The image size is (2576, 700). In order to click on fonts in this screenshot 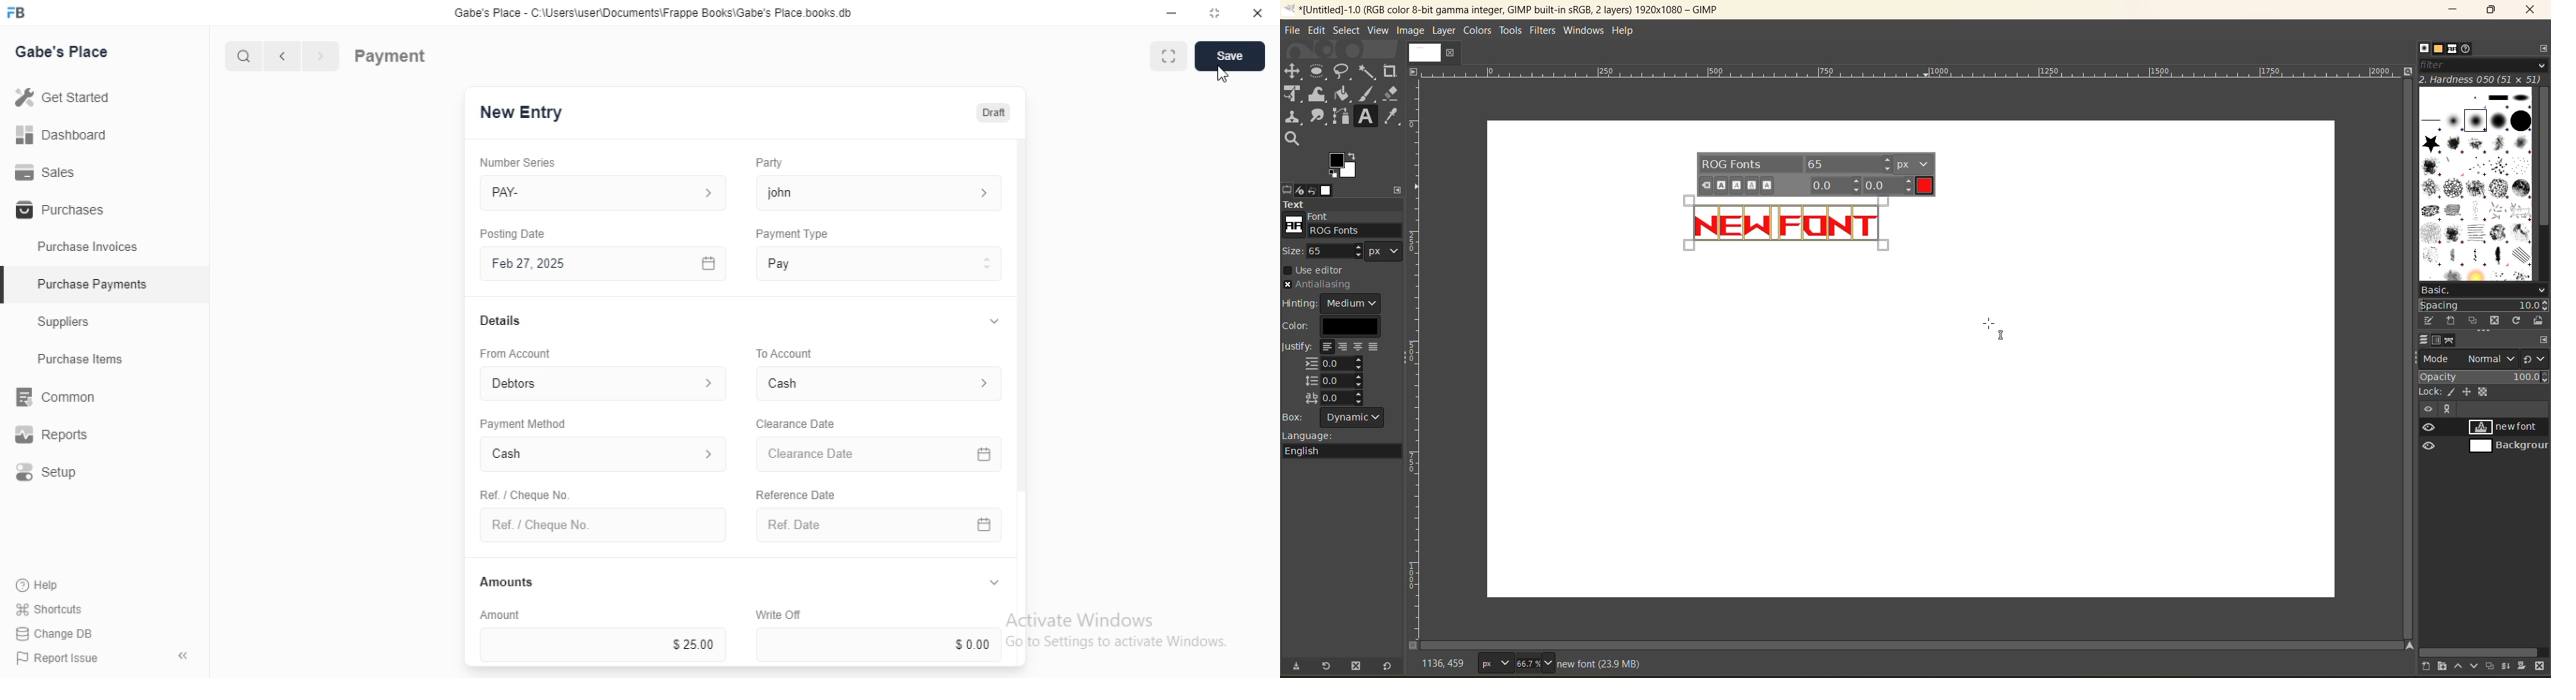, I will do `click(2455, 50)`.